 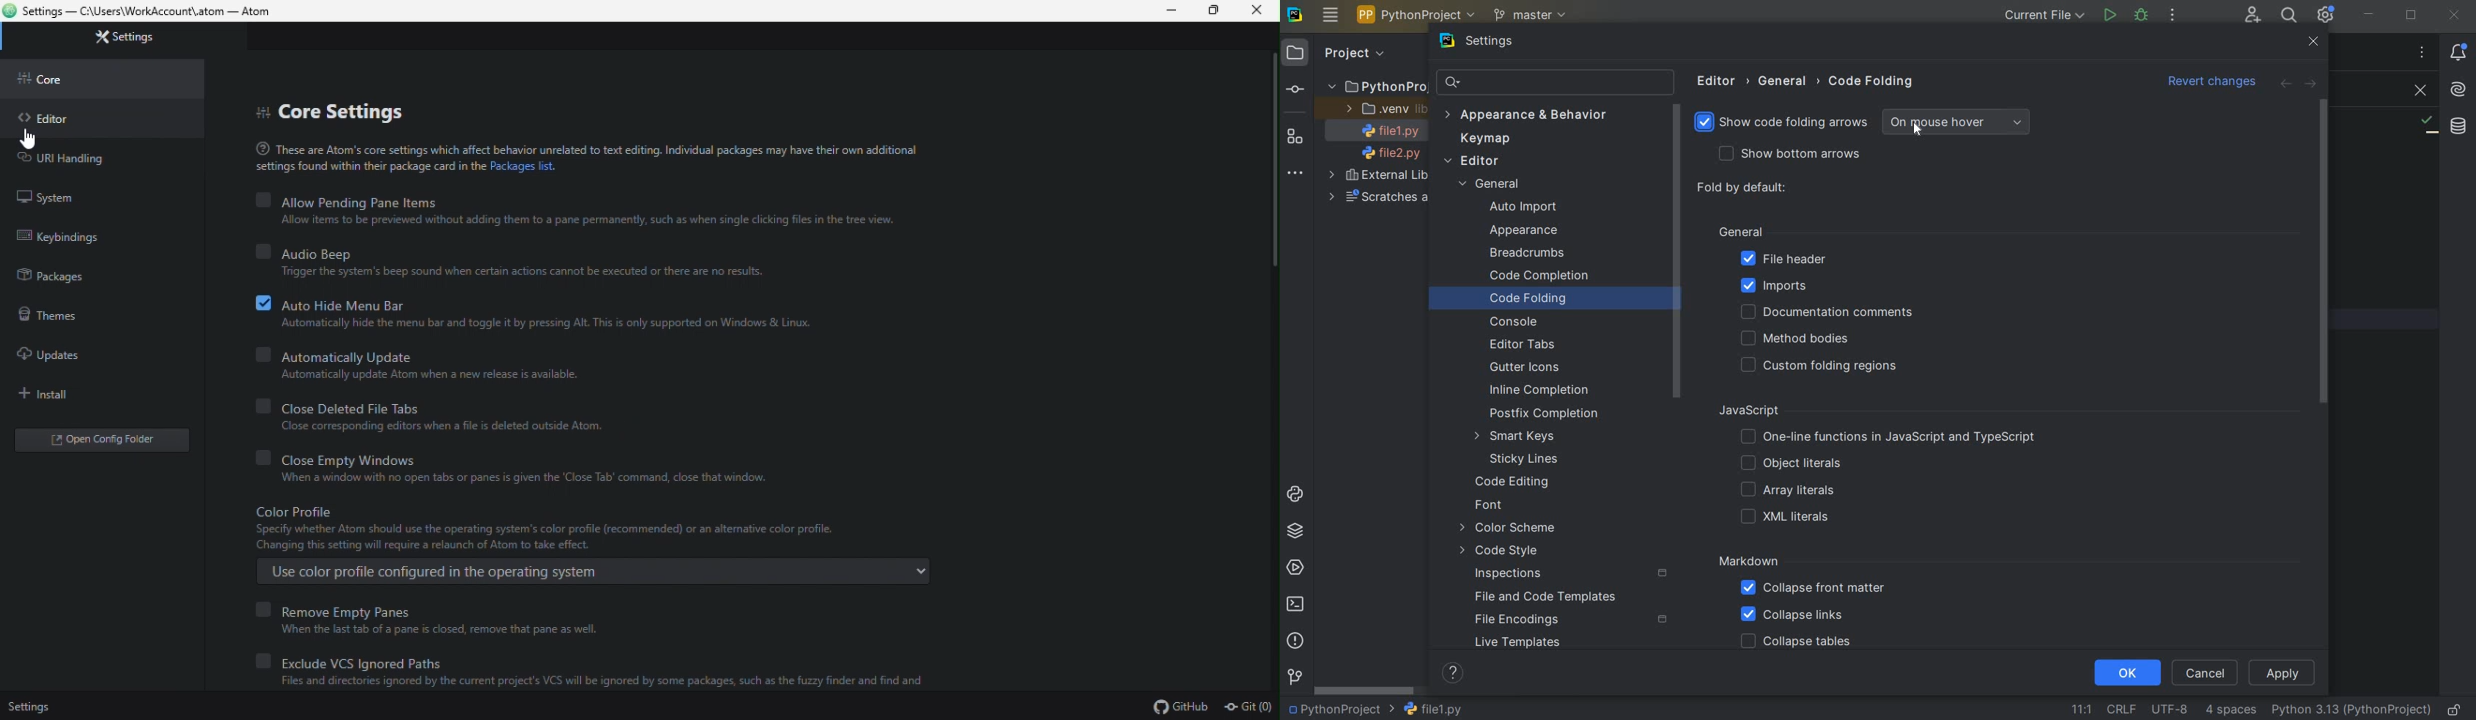 What do you see at coordinates (1797, 155) in the screenshot?
I see `SHOW BUTTON ARROWS` at bounding box center [1797, 155].